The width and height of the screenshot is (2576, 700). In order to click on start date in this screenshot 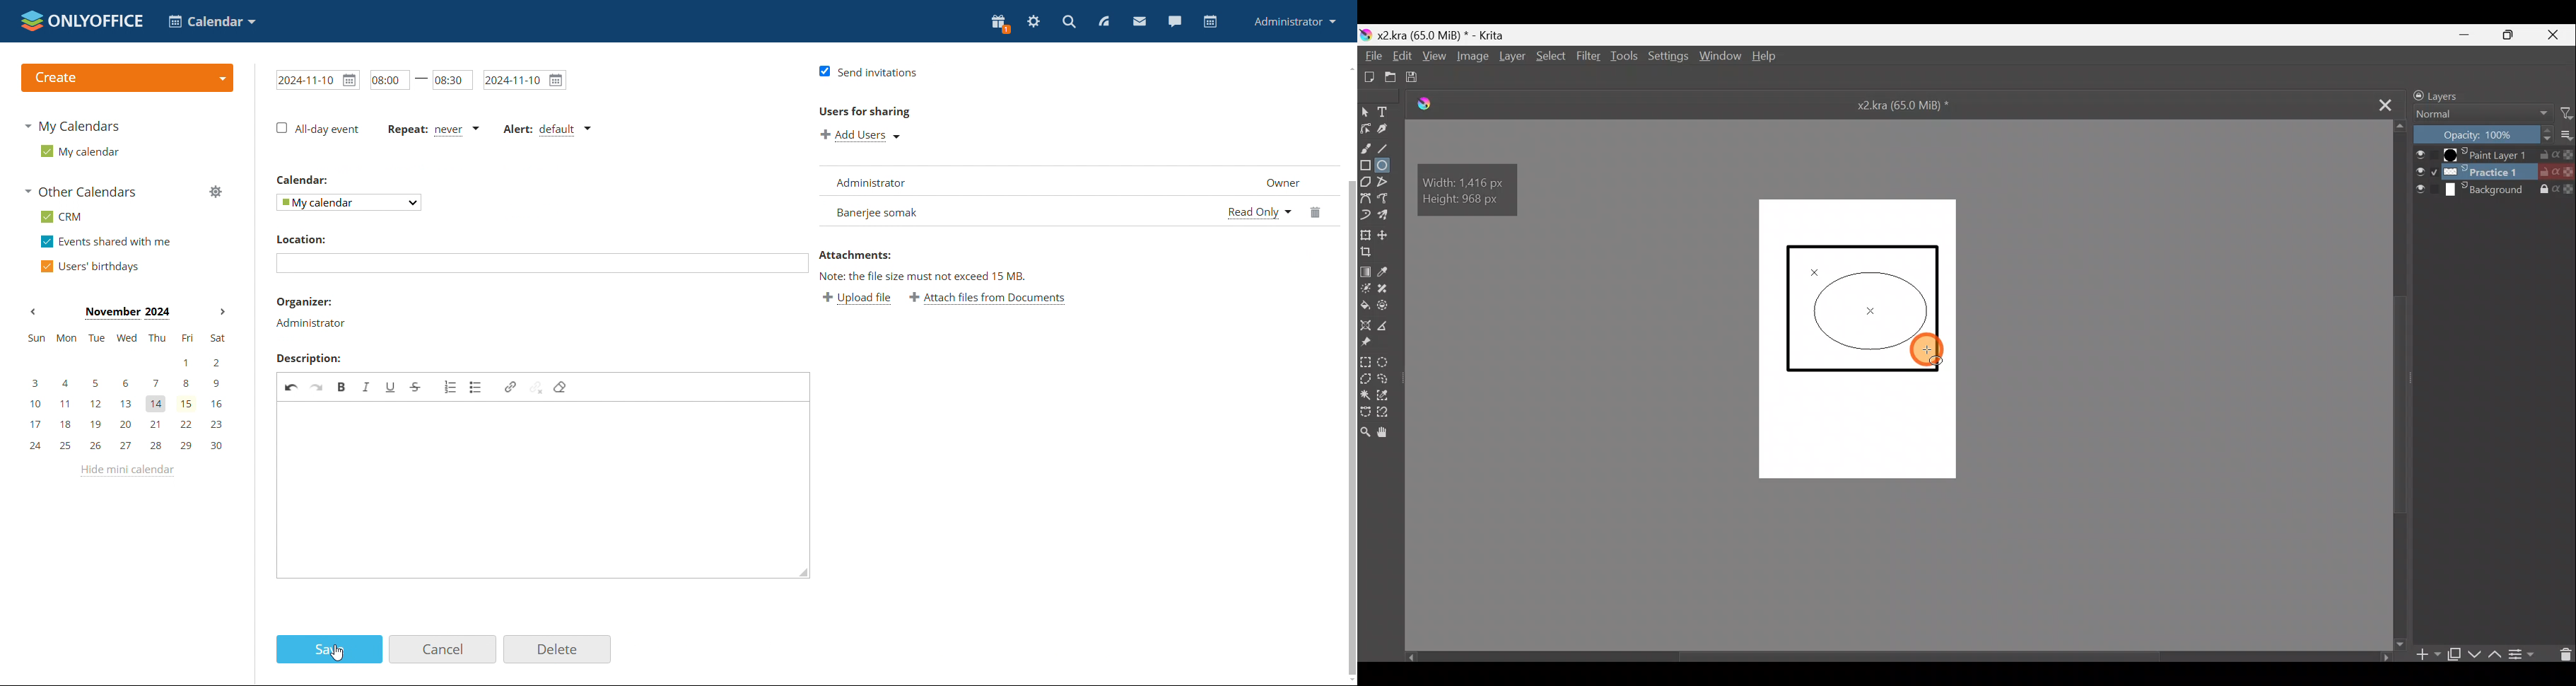, I will do `click(315, 79)`.